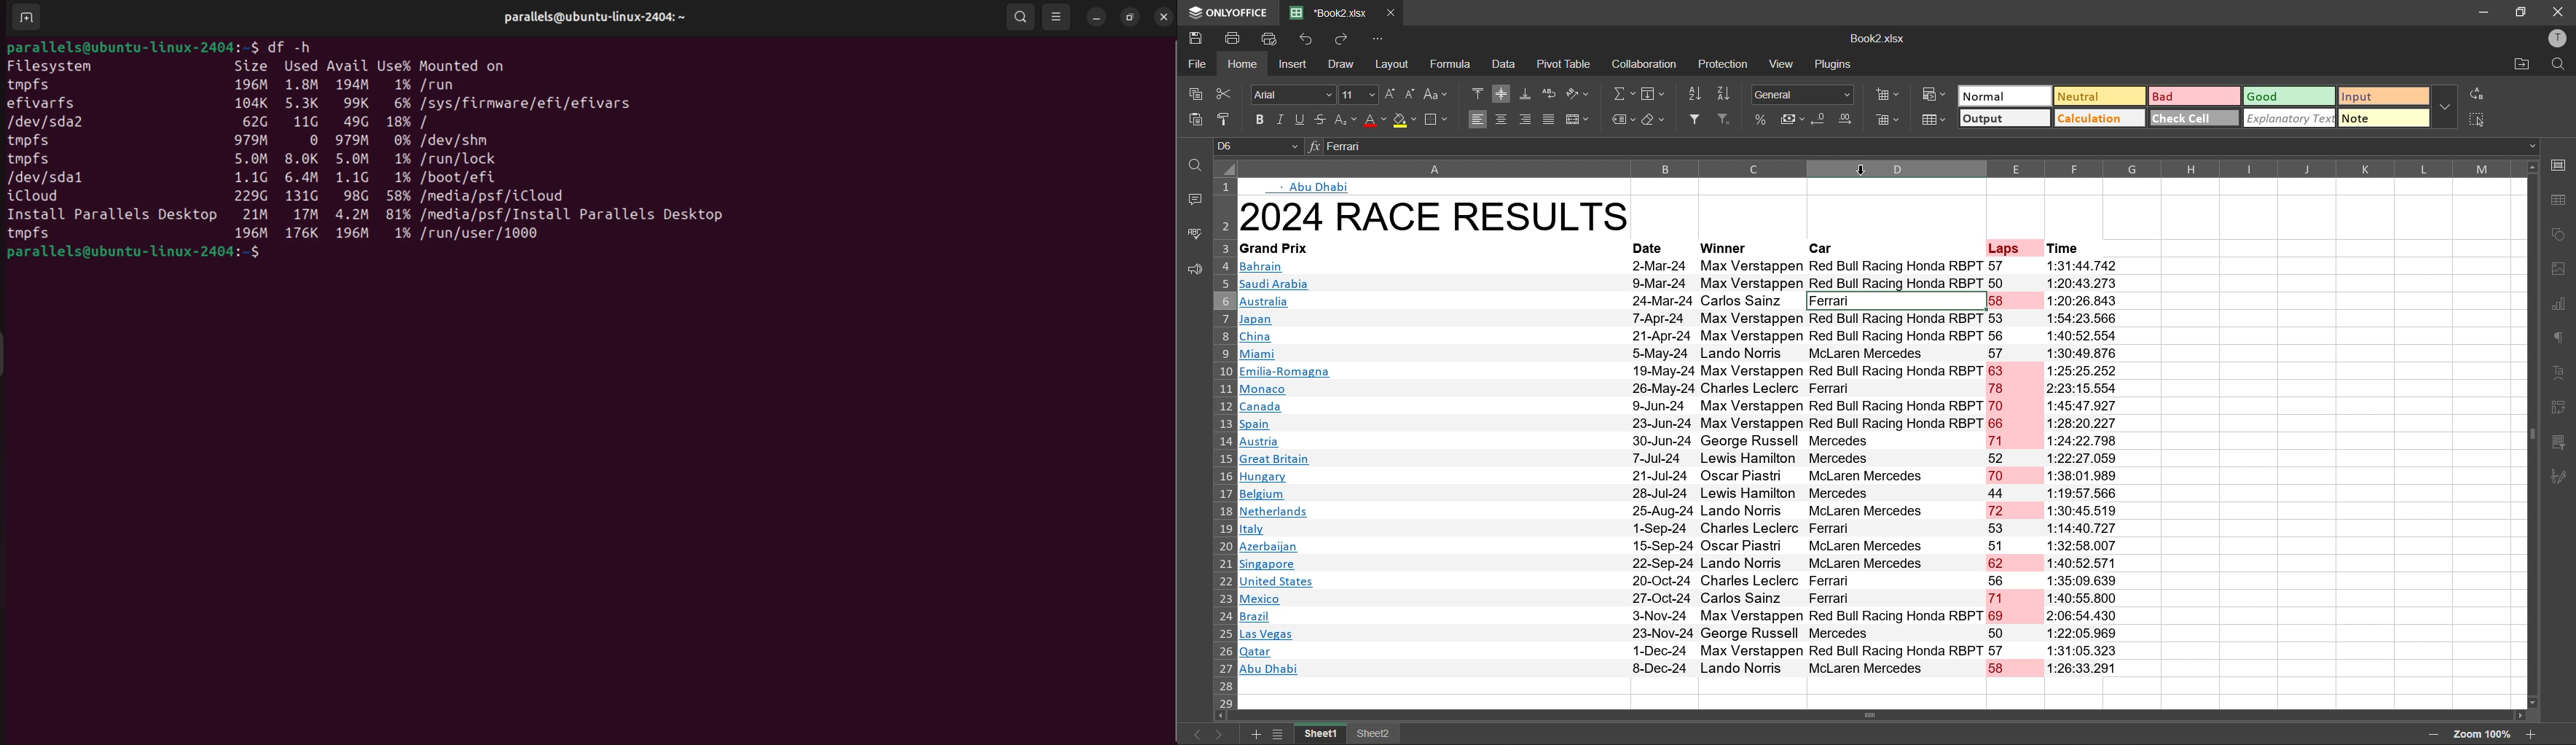 The width and height of the screenshot is (2576, 756). Describe the element at coordinates (2006, 95) in the screenshot. I see `normal` at that location.